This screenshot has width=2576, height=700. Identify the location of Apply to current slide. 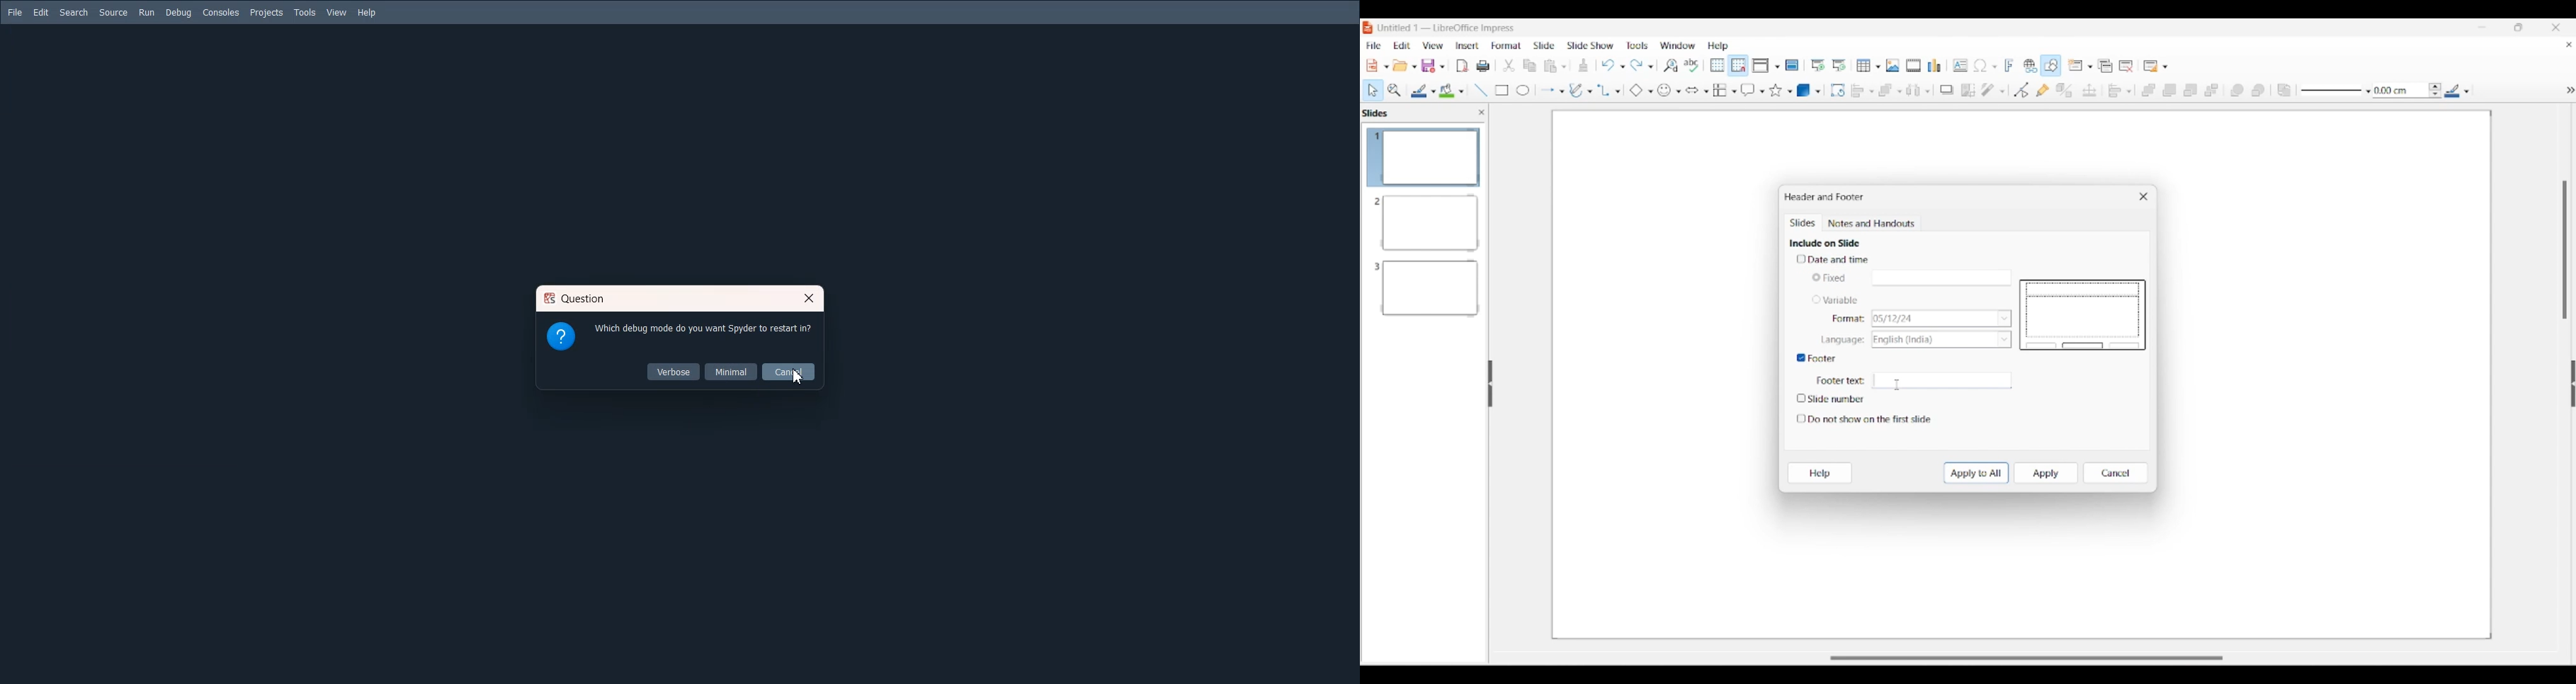
(2047, 473).